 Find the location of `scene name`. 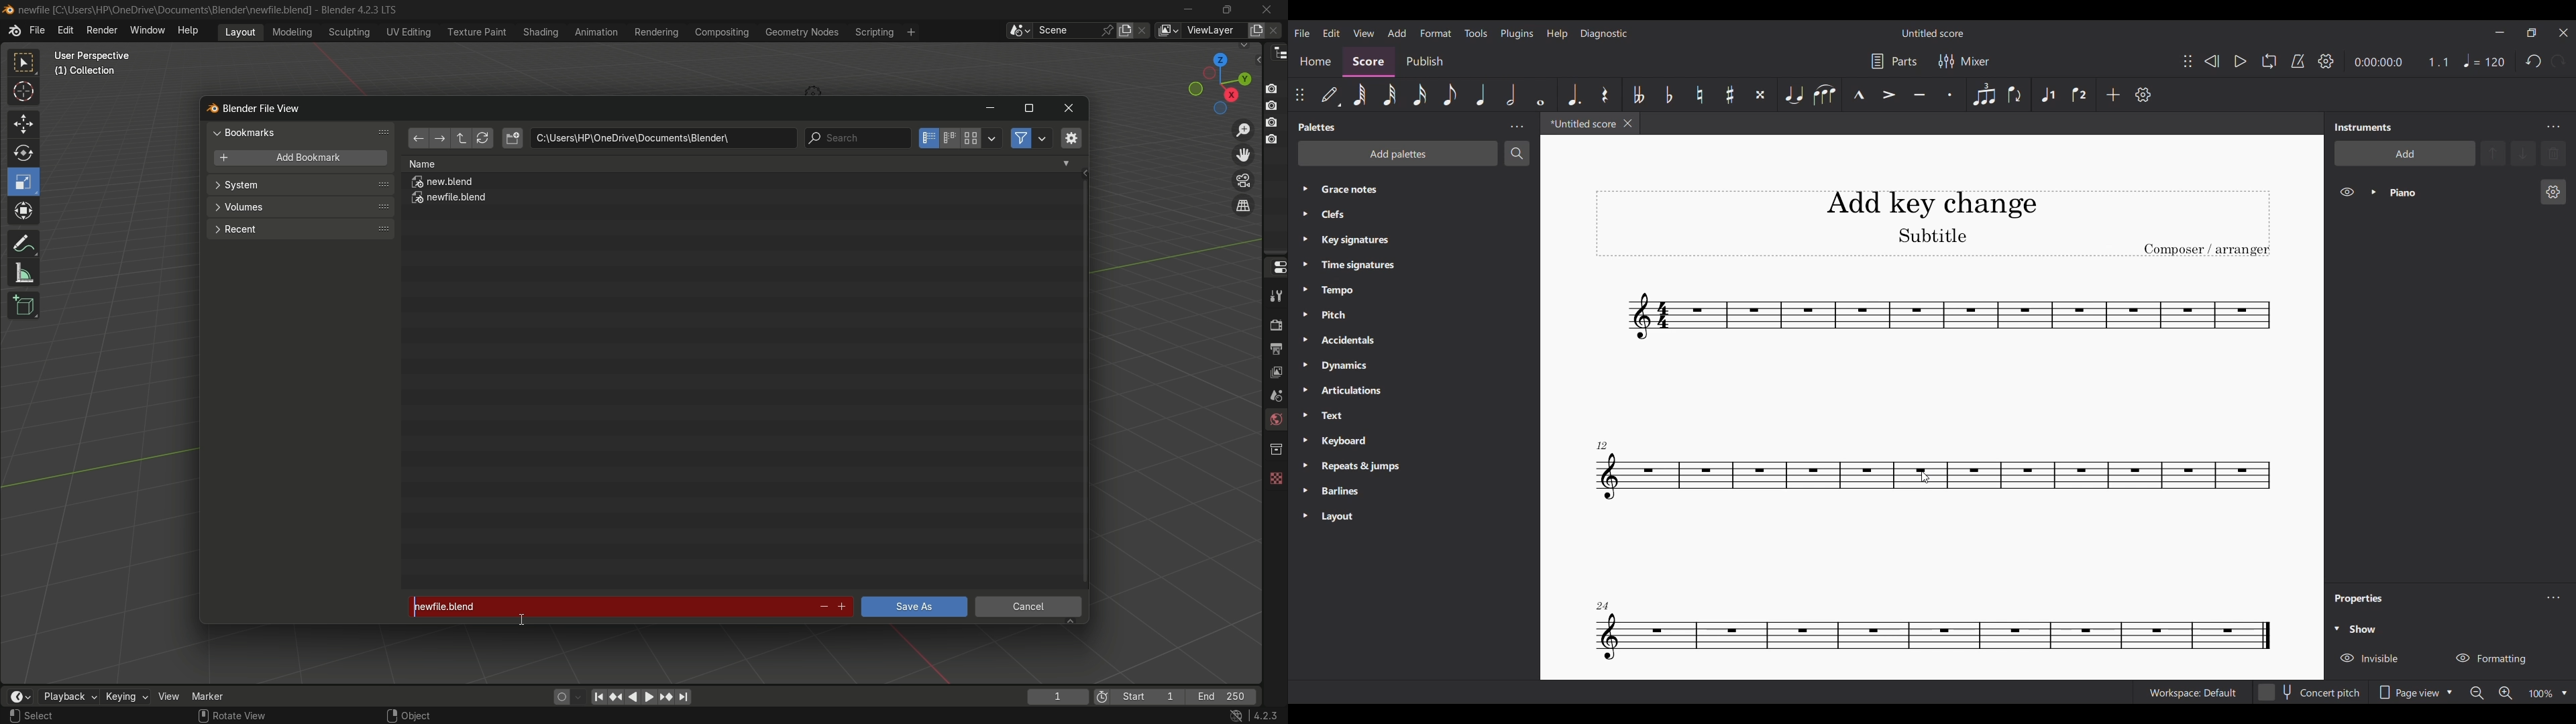

scene name is located at coordinates (1066, 29).